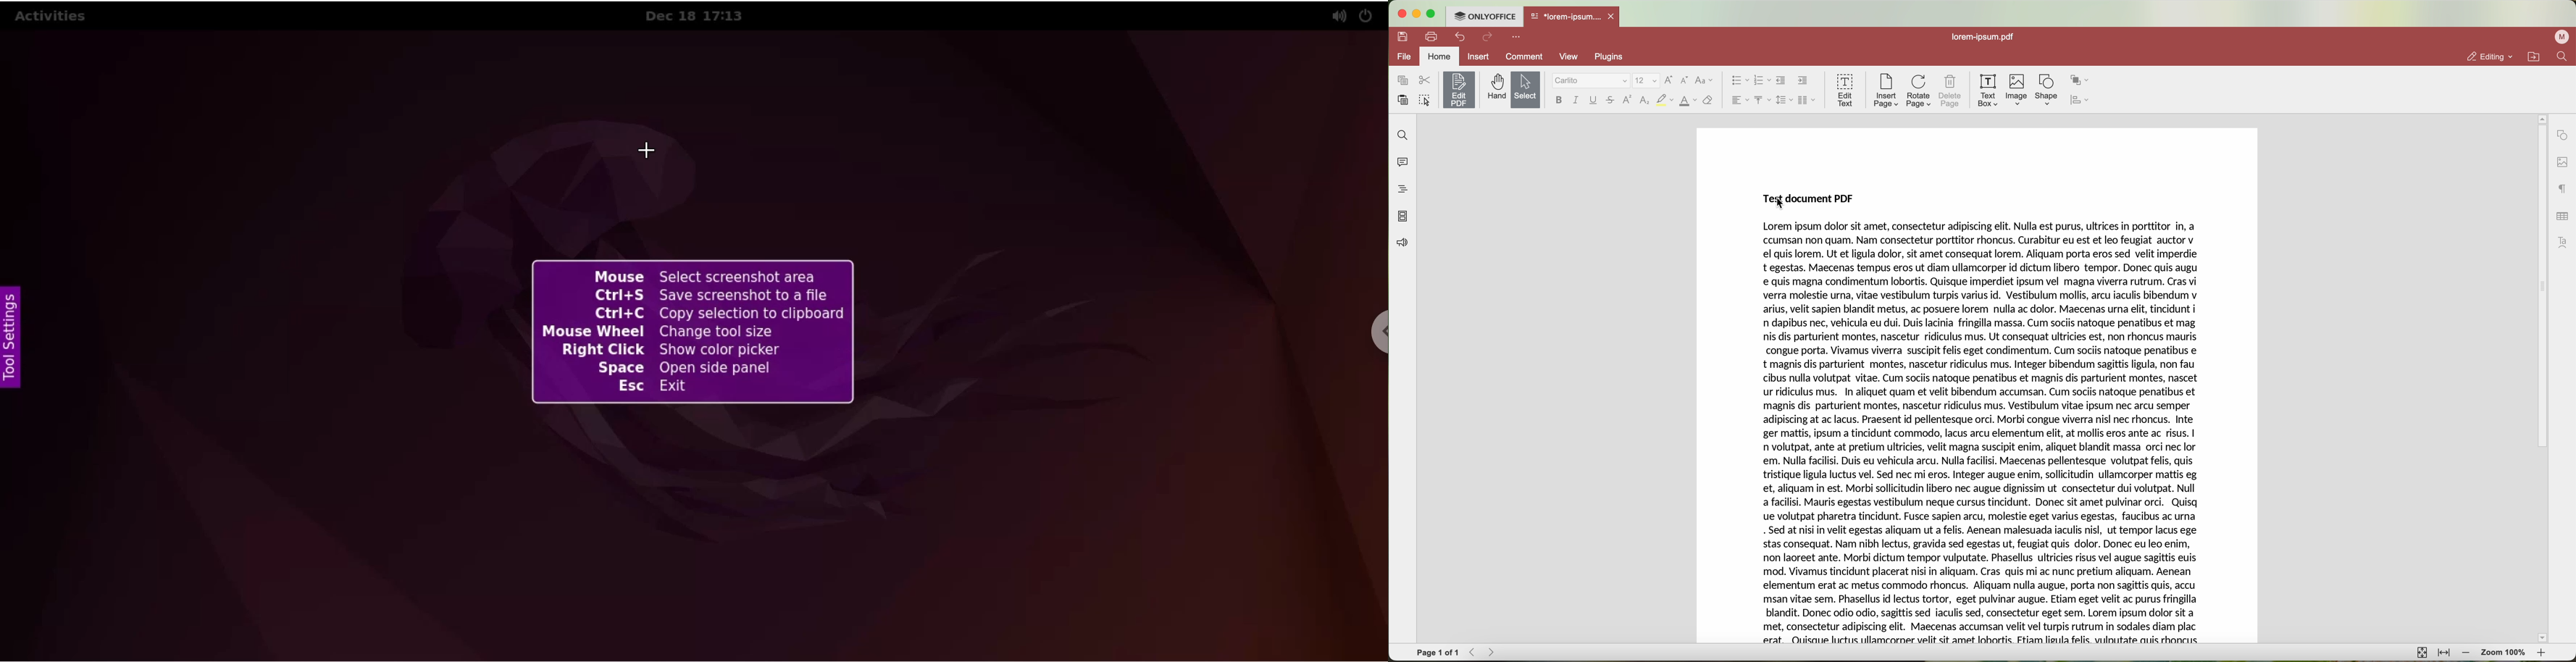 The height and width of the screenshot is (672, 2576). What do you see at coordinates (1688, 101) in the screenshot?
I see `font color` at bounding box center [1688, 101].